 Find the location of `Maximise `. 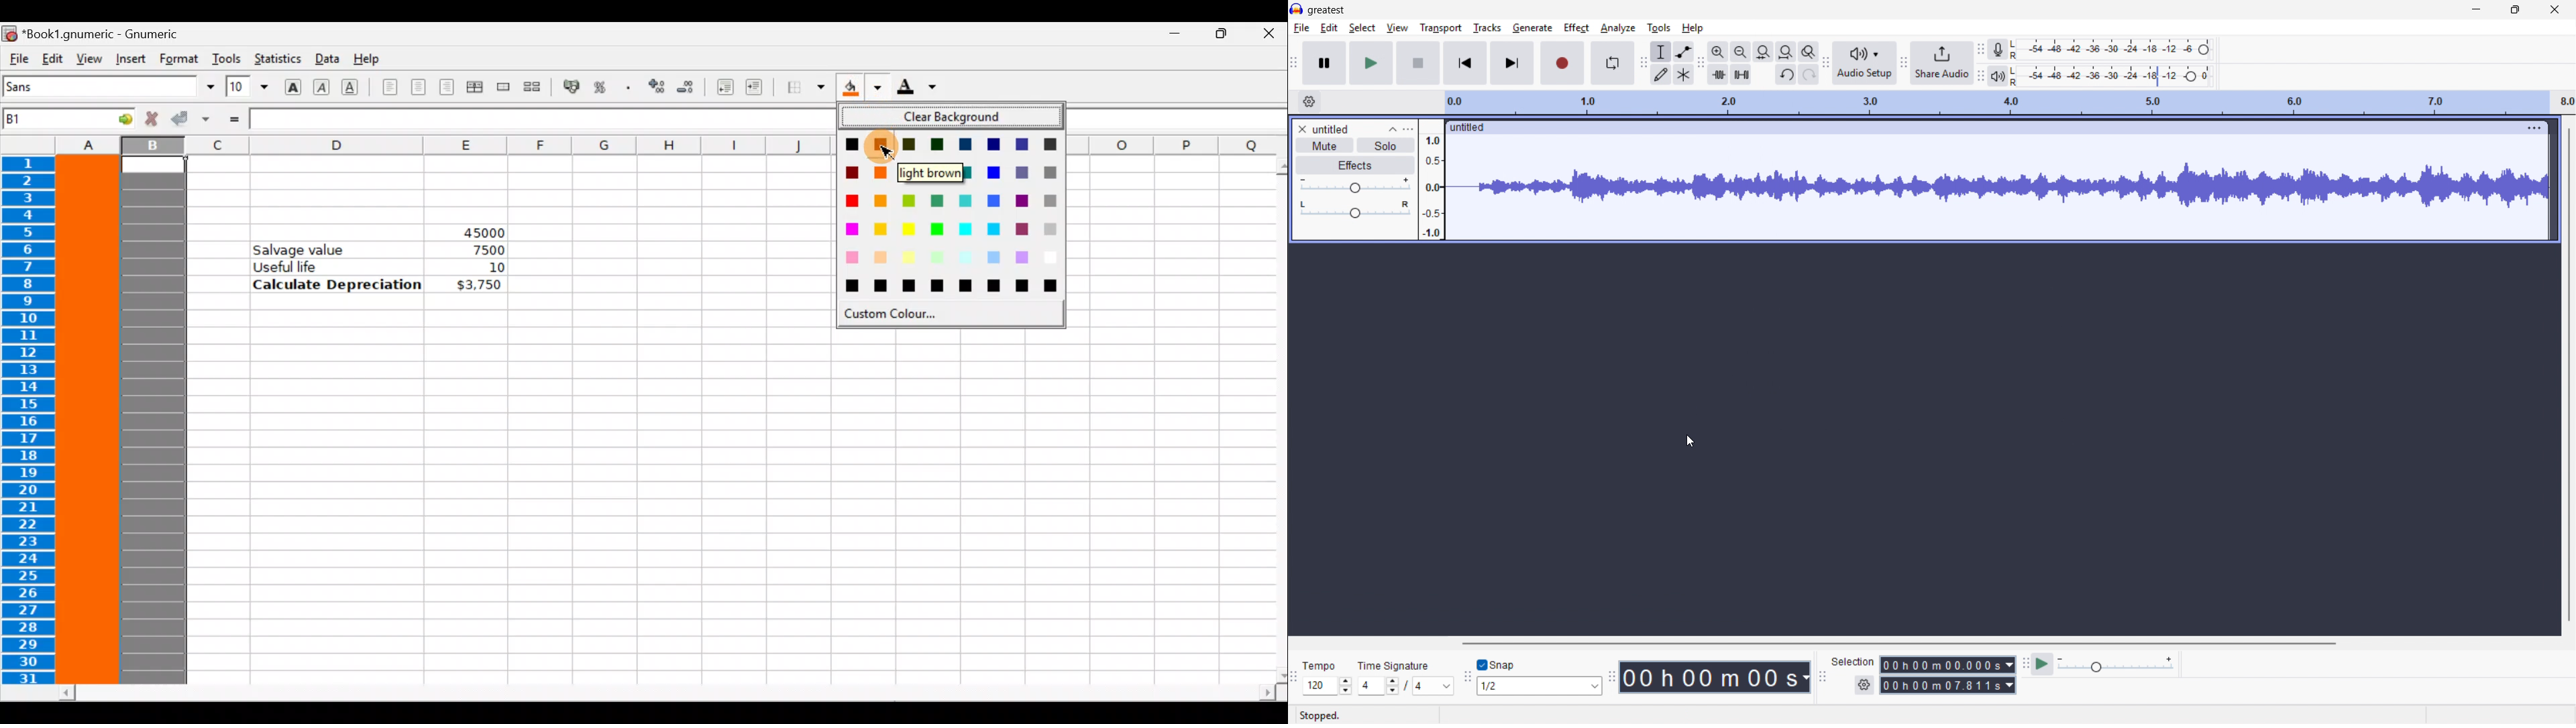

Maximise  is located at coordinates (2514, 10).